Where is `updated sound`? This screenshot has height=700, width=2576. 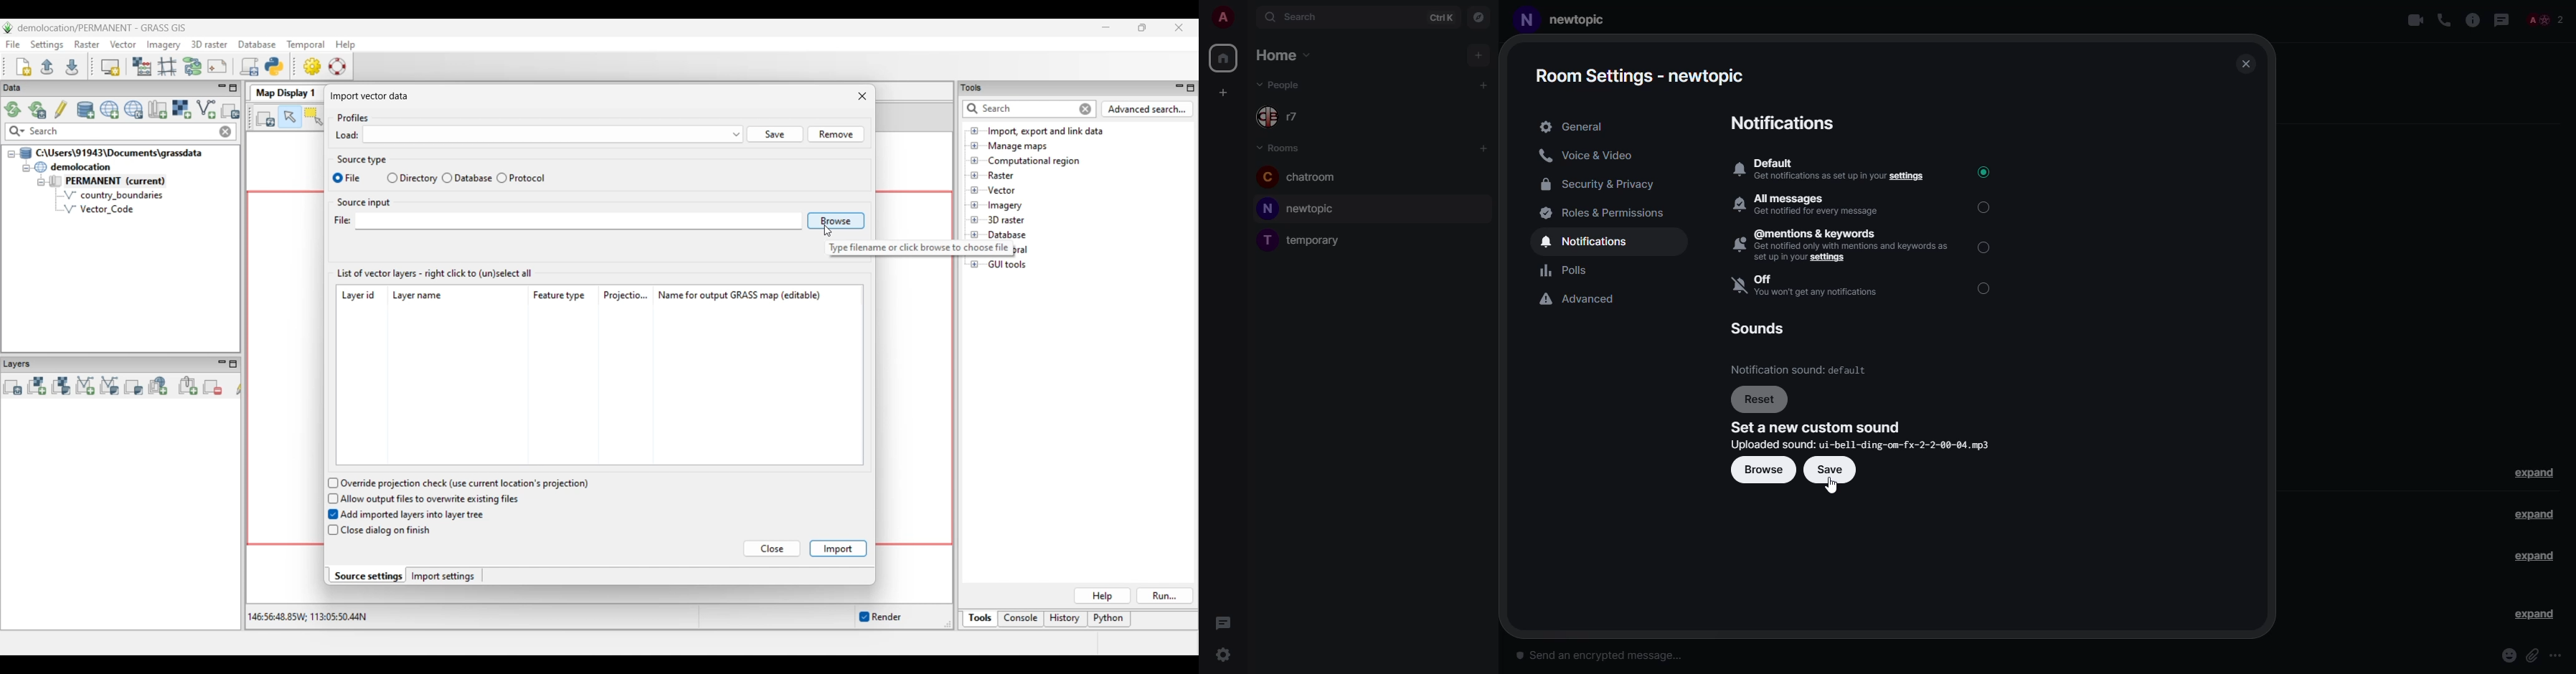 updated sound is located at coordinates (1859, 445).